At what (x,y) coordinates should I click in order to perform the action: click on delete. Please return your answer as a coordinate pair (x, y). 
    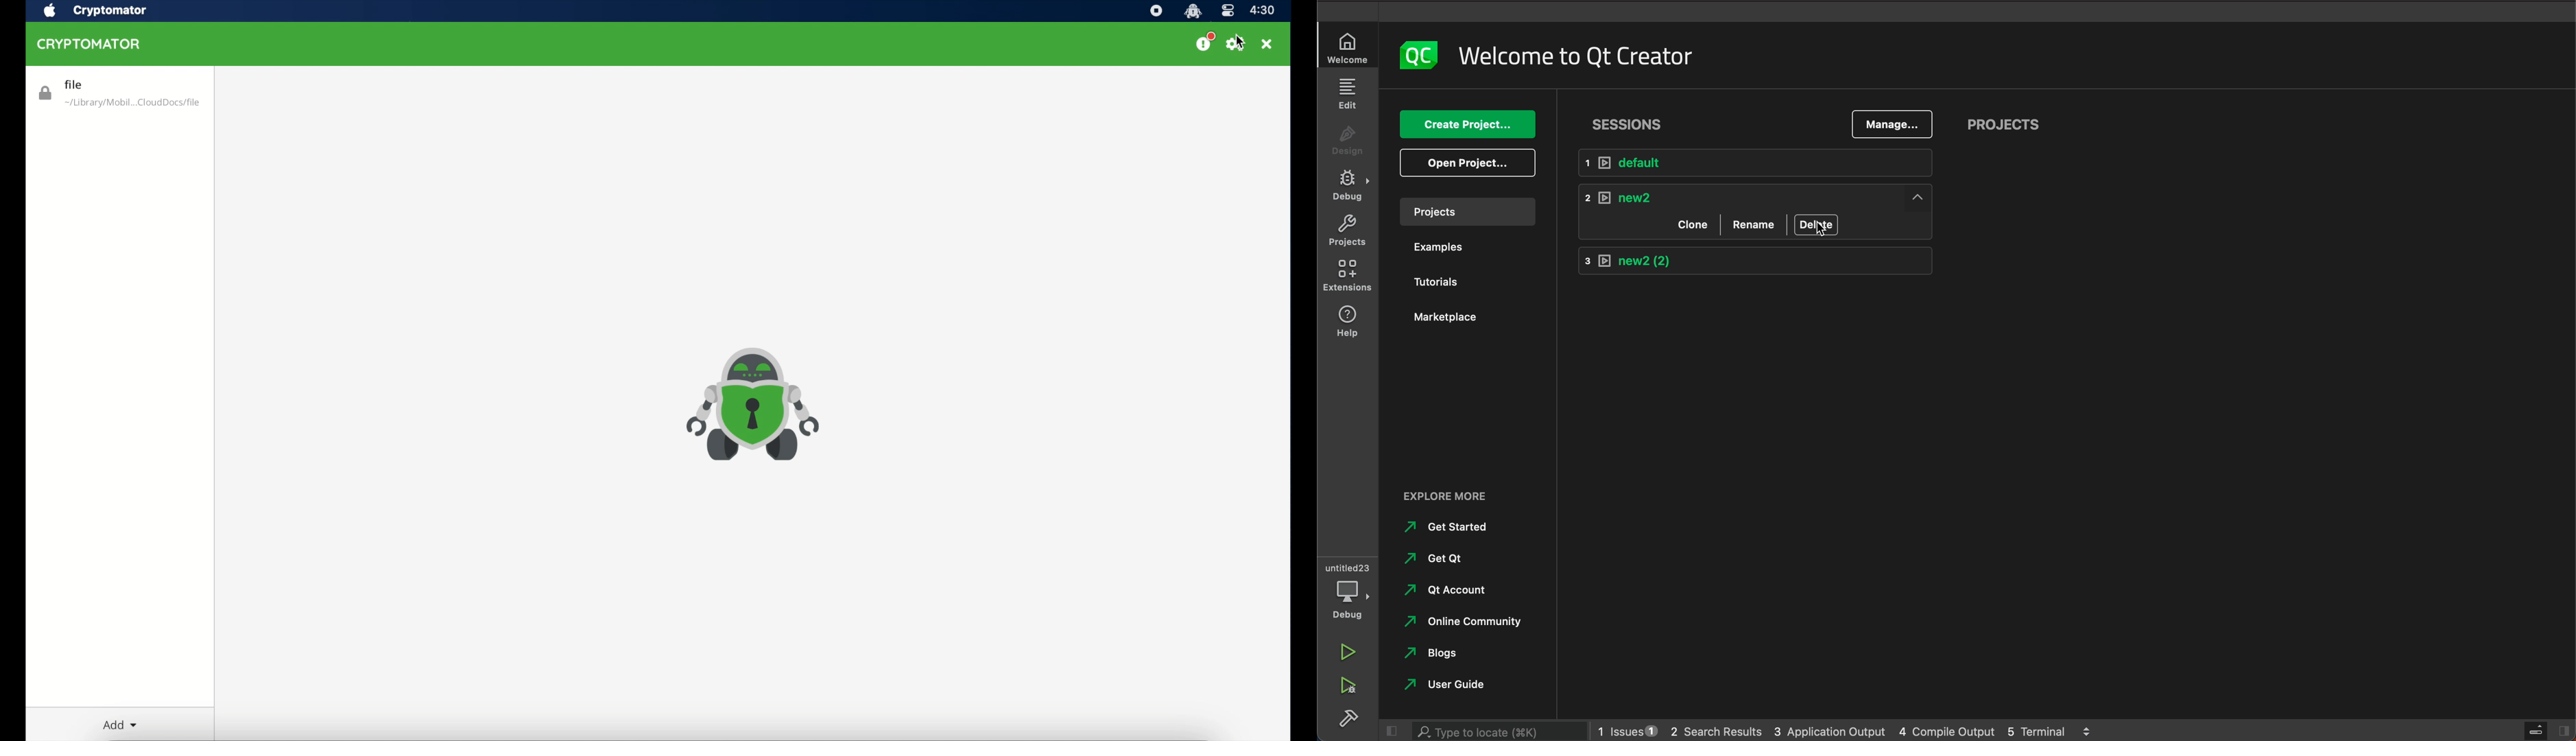
    Looking at the image, I should click on (1819, 224).